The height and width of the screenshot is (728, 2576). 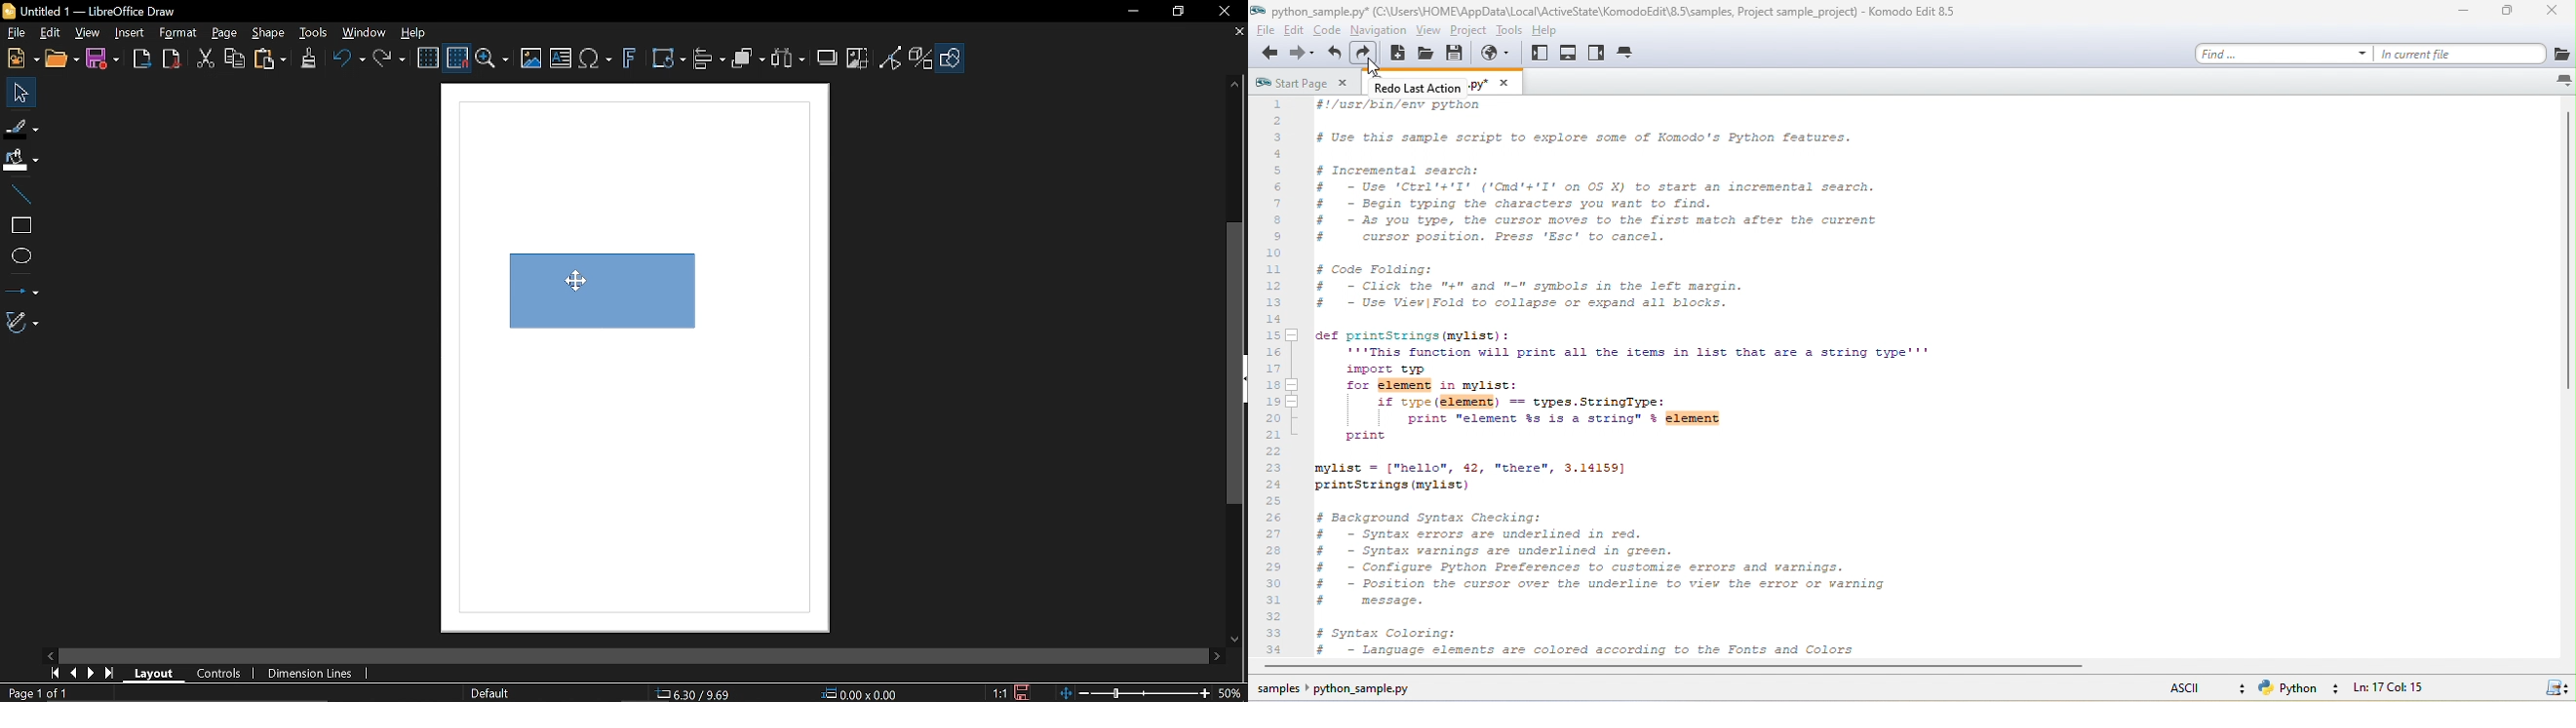 I want to click on title, so click(x=1603, y=14).